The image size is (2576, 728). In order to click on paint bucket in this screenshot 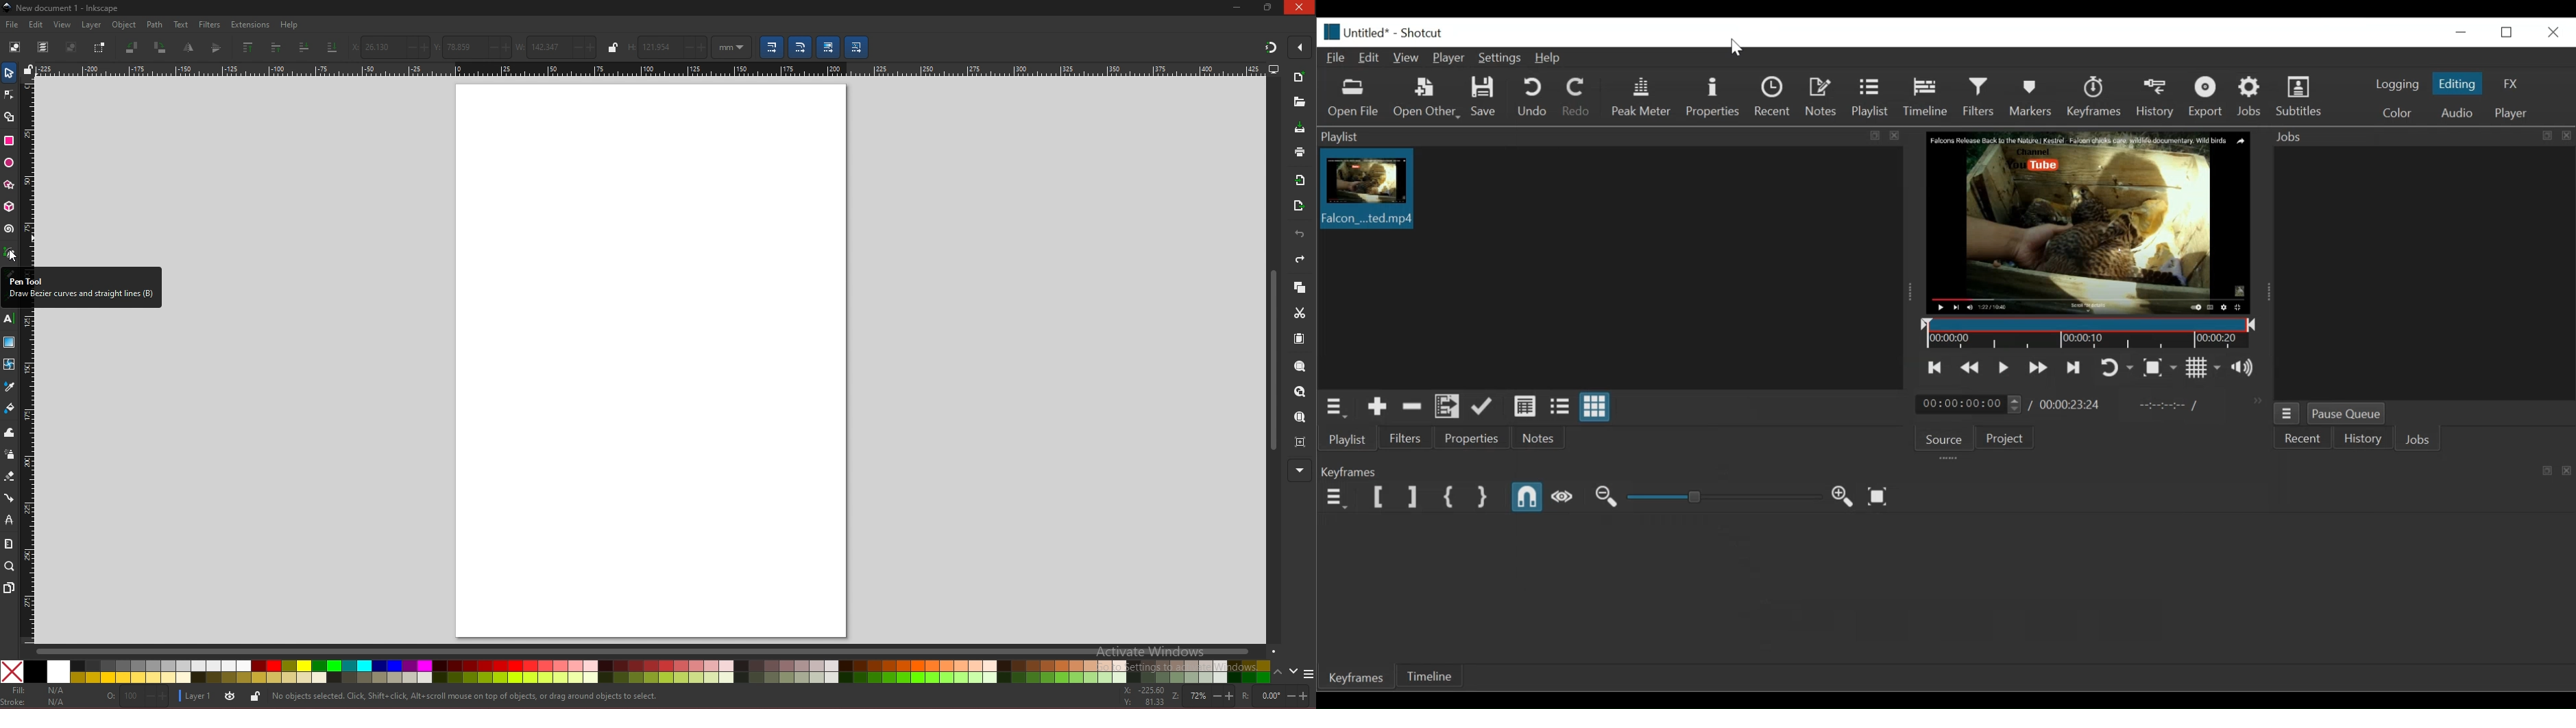, I will do `click(10, 407)`.